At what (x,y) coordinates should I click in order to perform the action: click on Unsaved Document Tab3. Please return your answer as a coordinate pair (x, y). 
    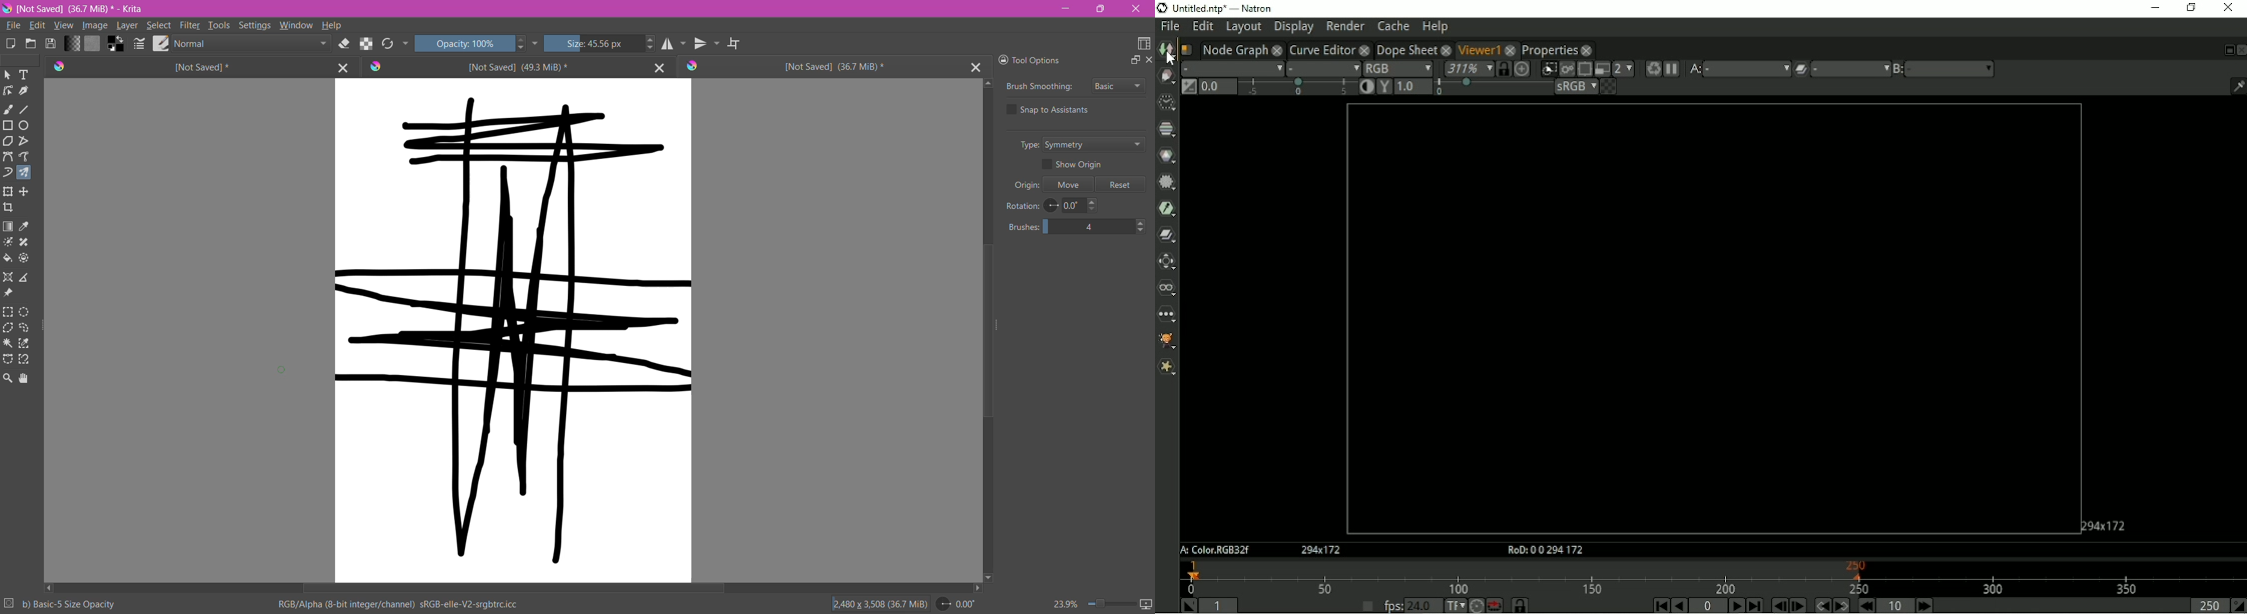
    Looking at the image, I should click on (823, 67).